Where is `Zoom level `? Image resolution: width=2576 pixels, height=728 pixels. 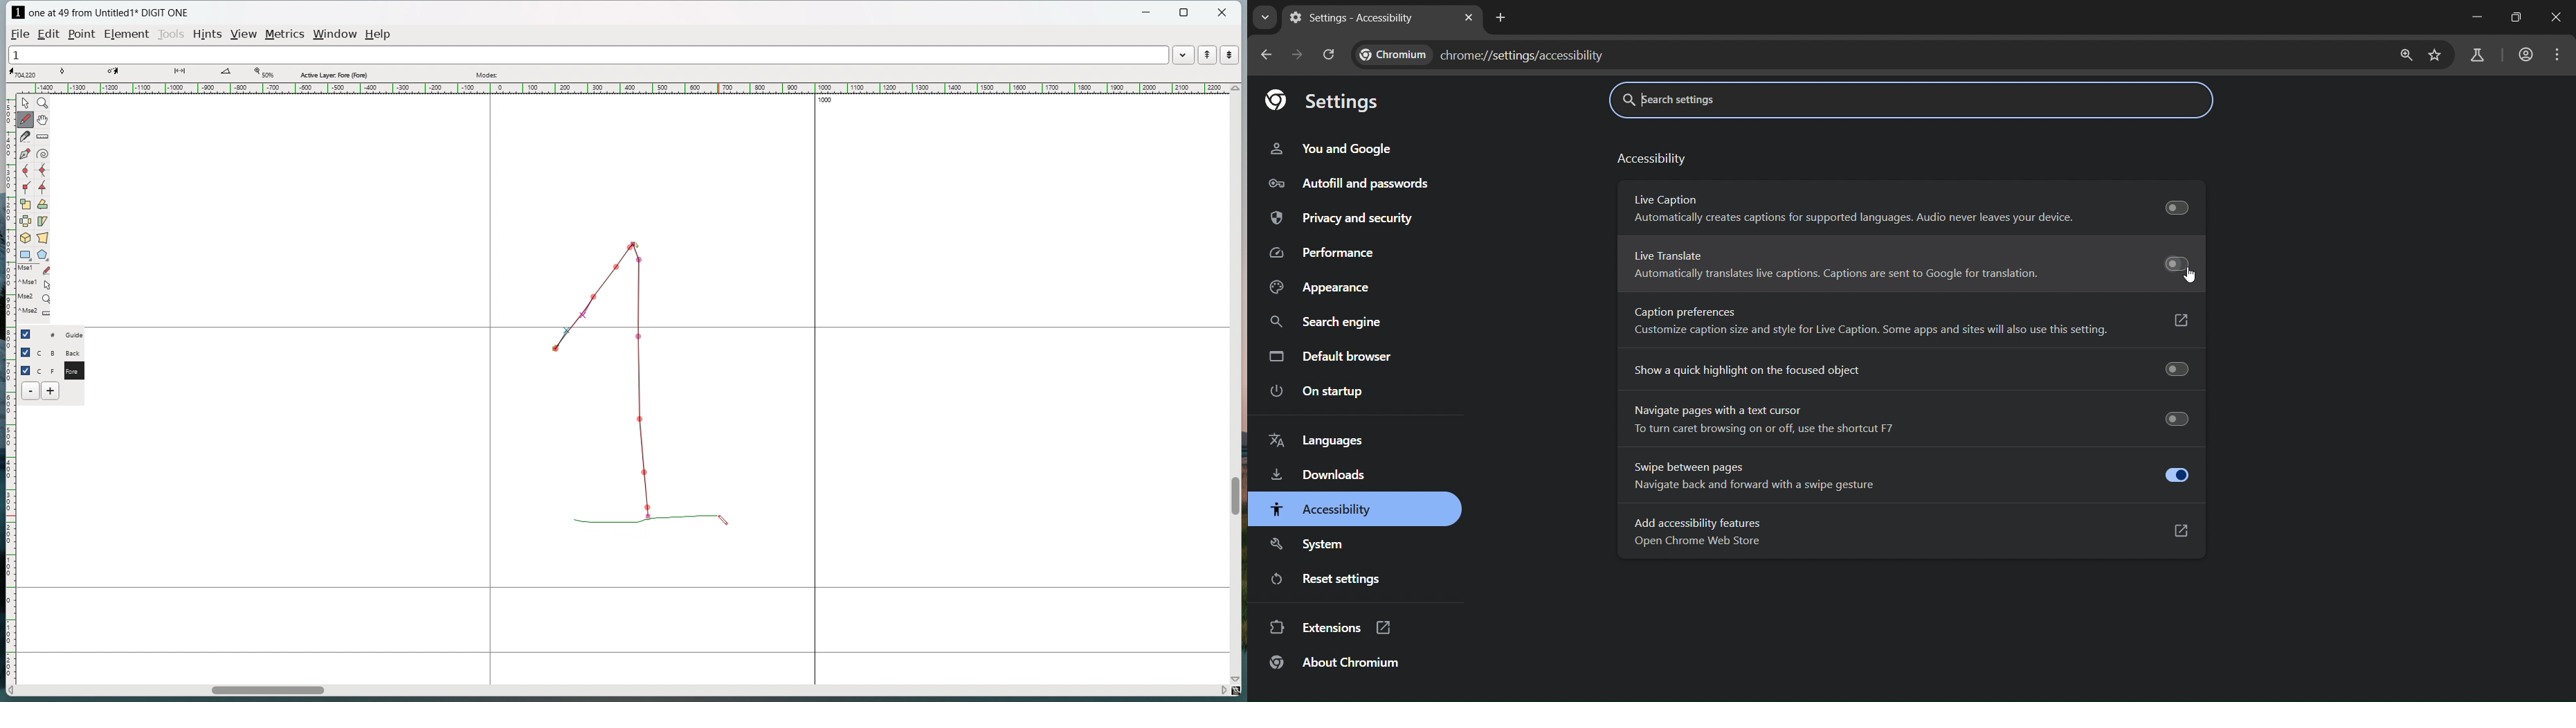 Zoom level  is located at coordinates (263, 73).